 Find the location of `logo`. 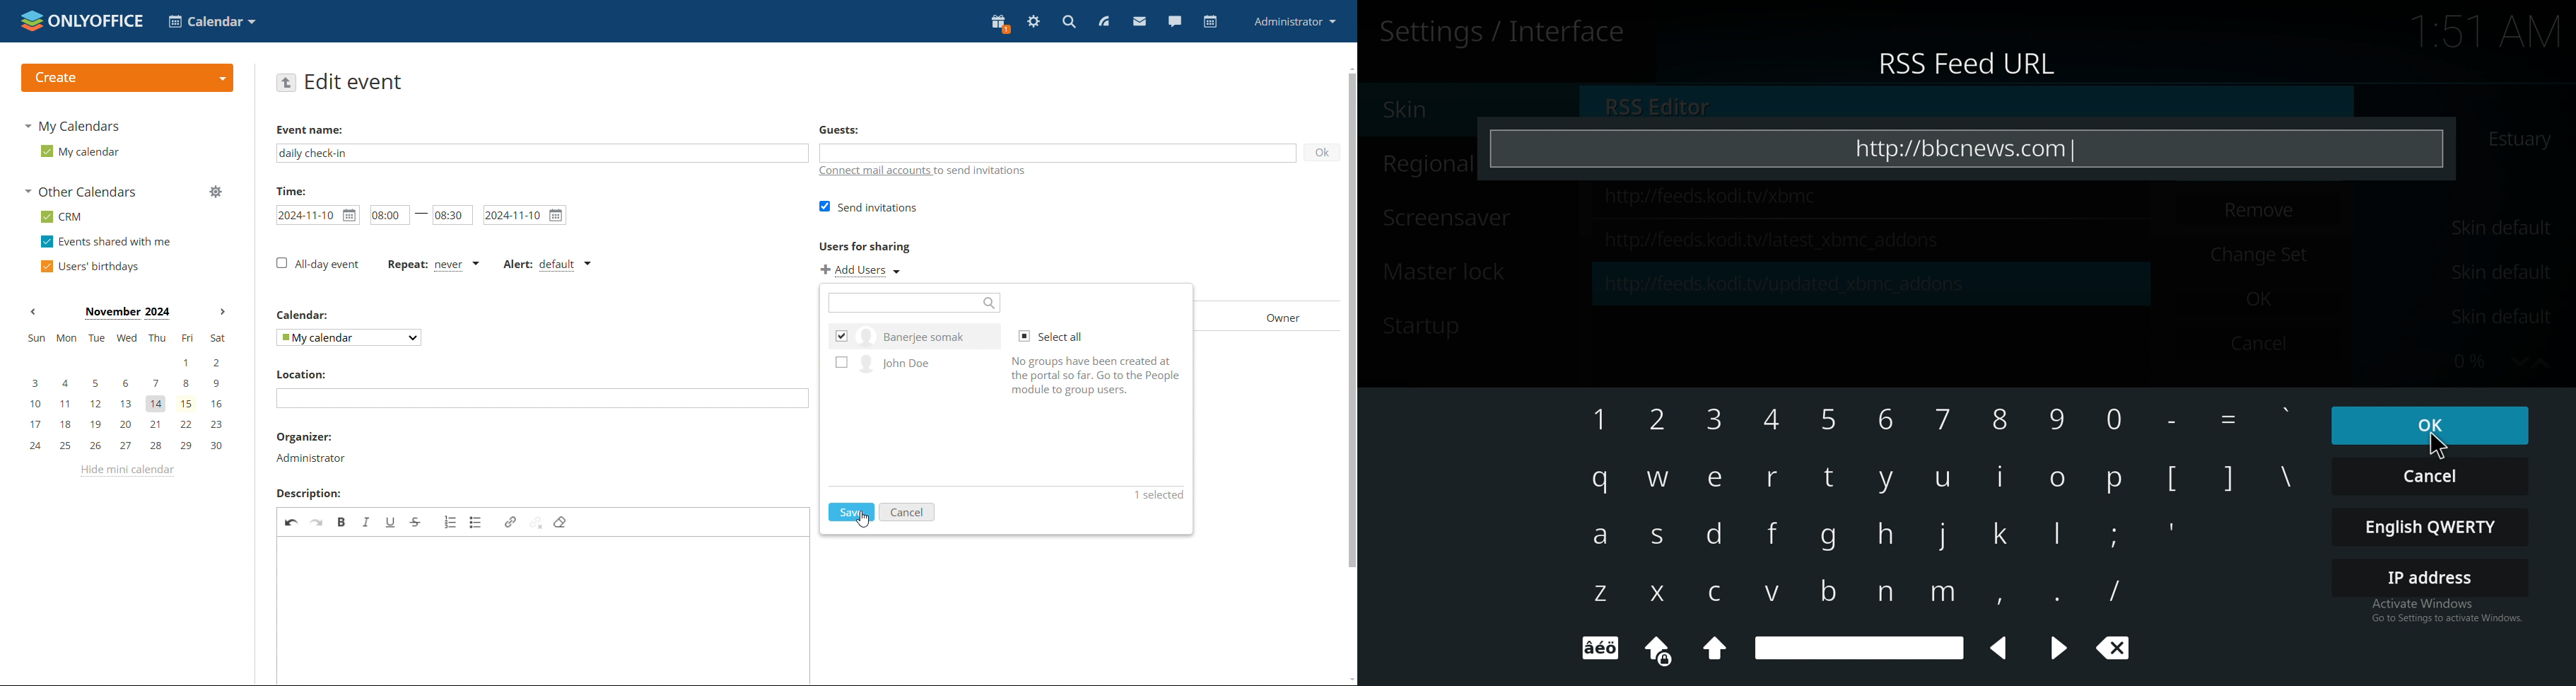

logo is located at coordinates (82, 21).